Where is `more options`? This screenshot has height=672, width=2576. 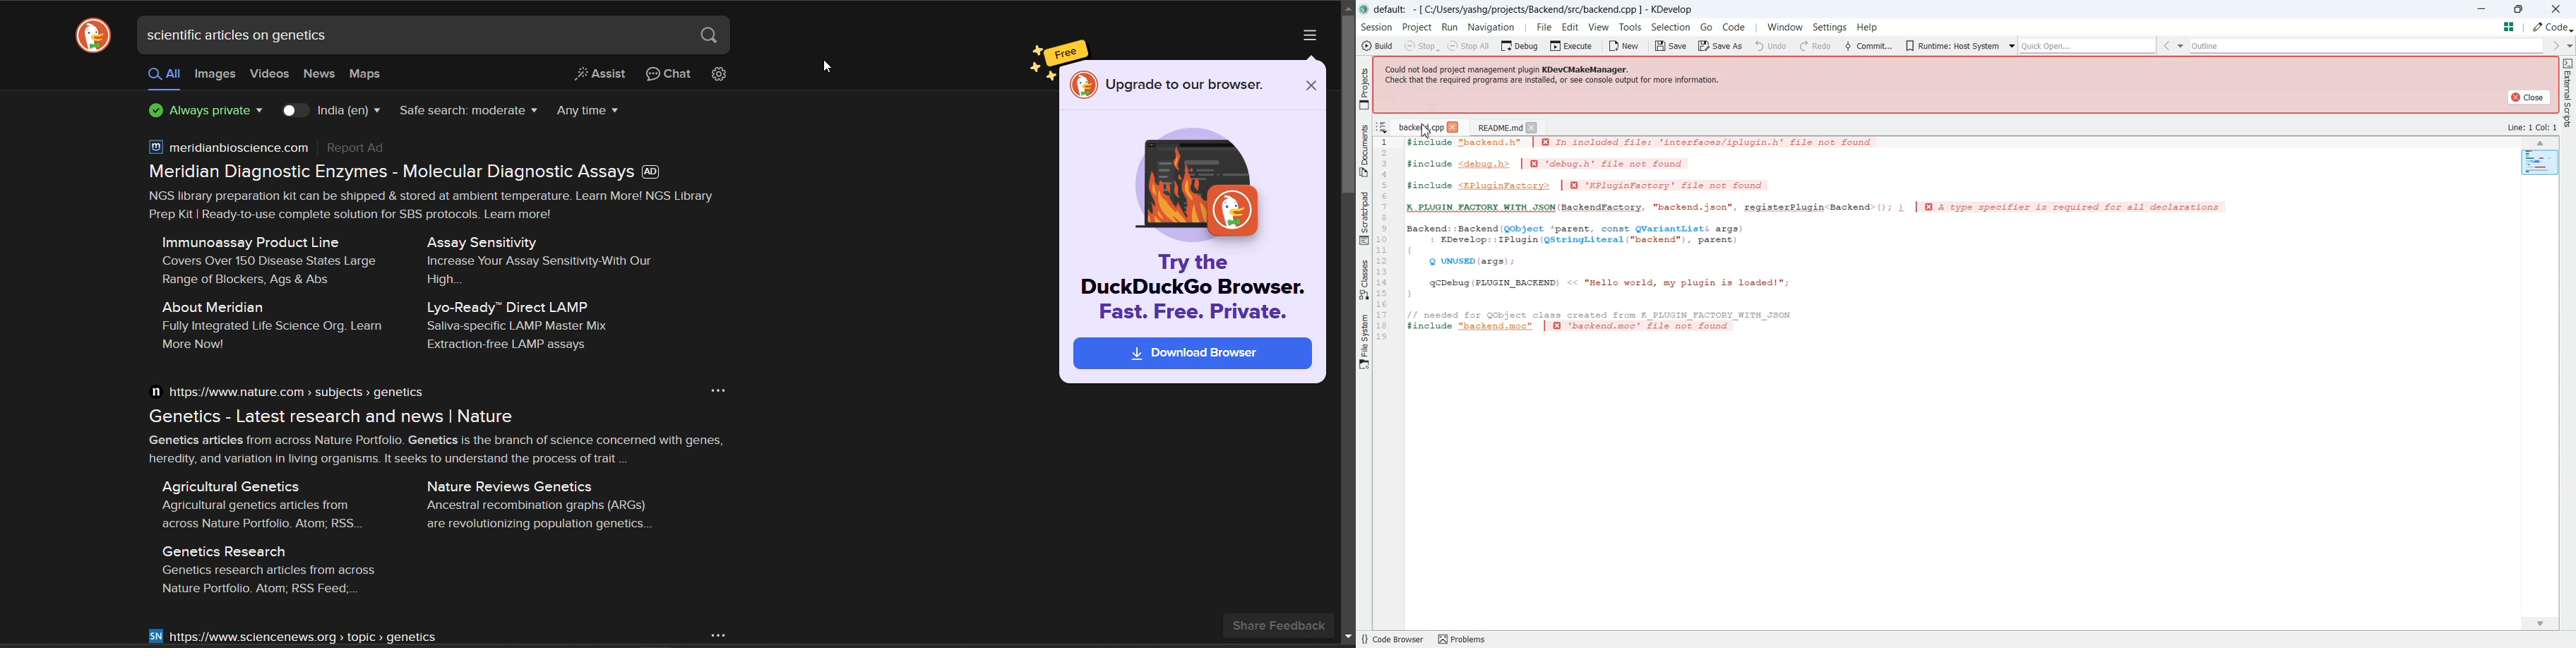 more options is located at coordinates (1305, 35).